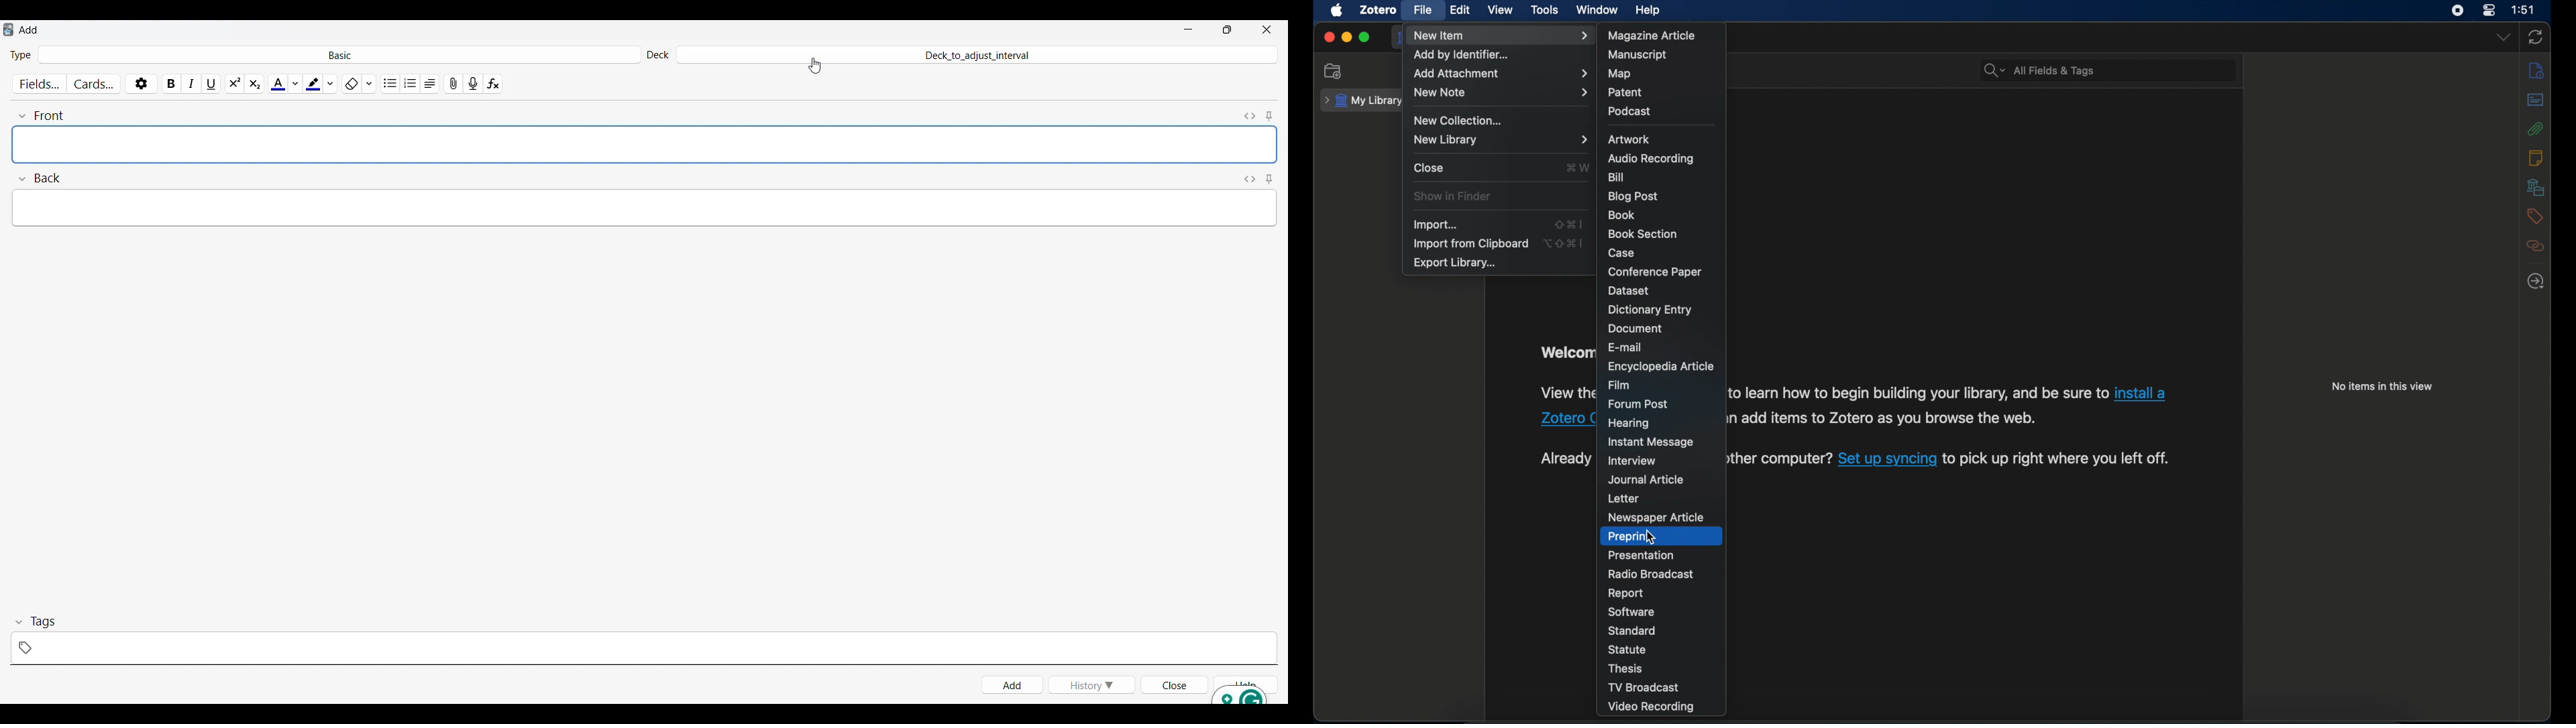 The width and height of the screenshot is (2576, 728). Describe the element at coordinates (2383, 386) in the screenshot. I see `no items in this view` at that location.